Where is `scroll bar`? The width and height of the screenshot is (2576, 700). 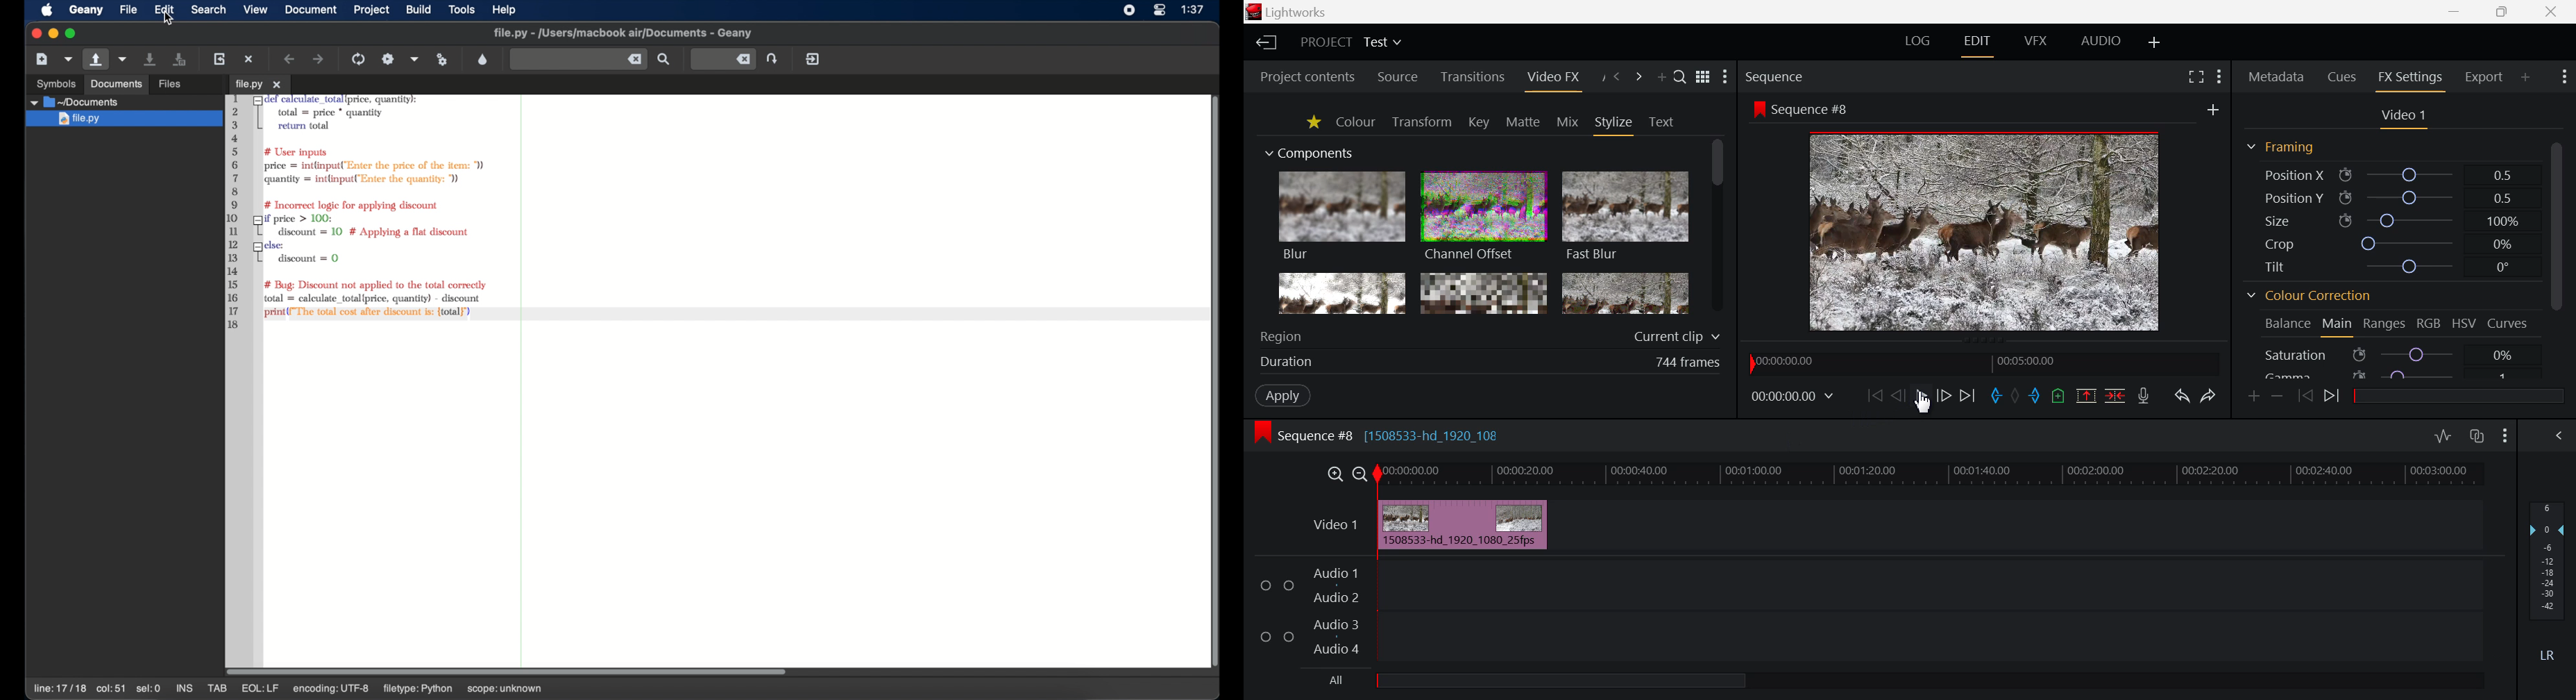 scroll bar is located at coordinates (513, 670).